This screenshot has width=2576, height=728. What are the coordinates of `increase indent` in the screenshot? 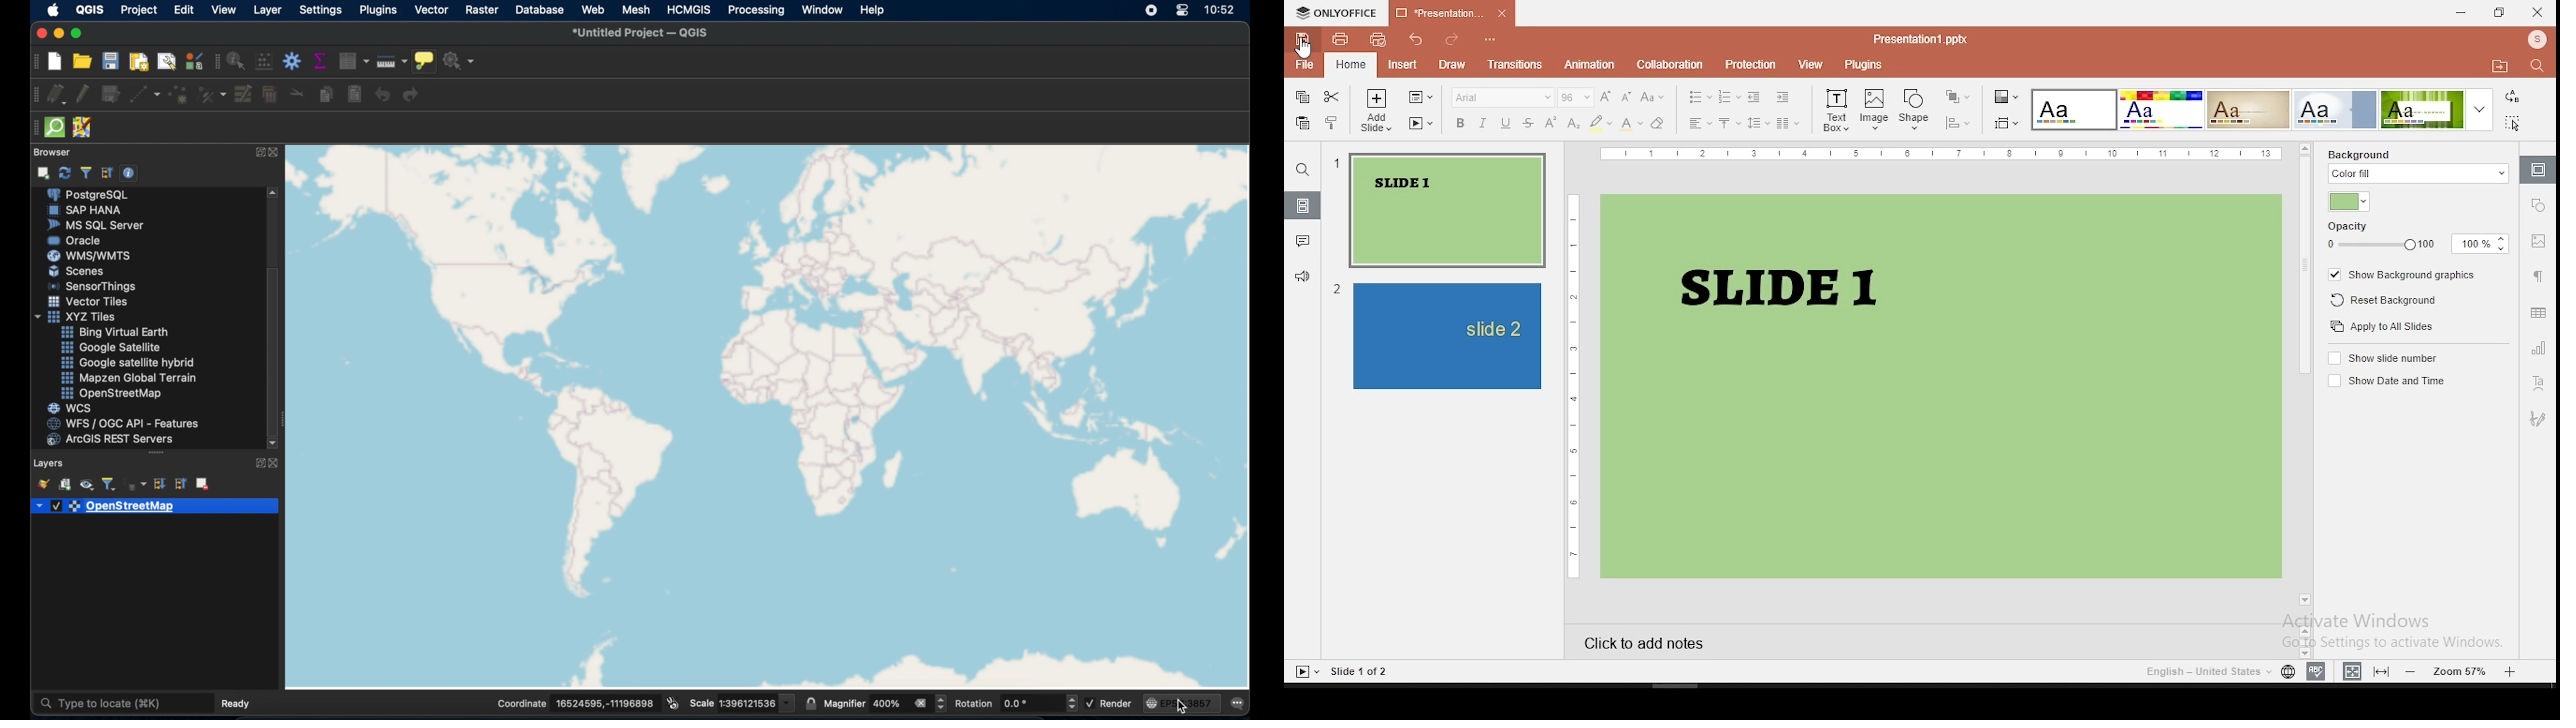 It's located at (1782, 97).